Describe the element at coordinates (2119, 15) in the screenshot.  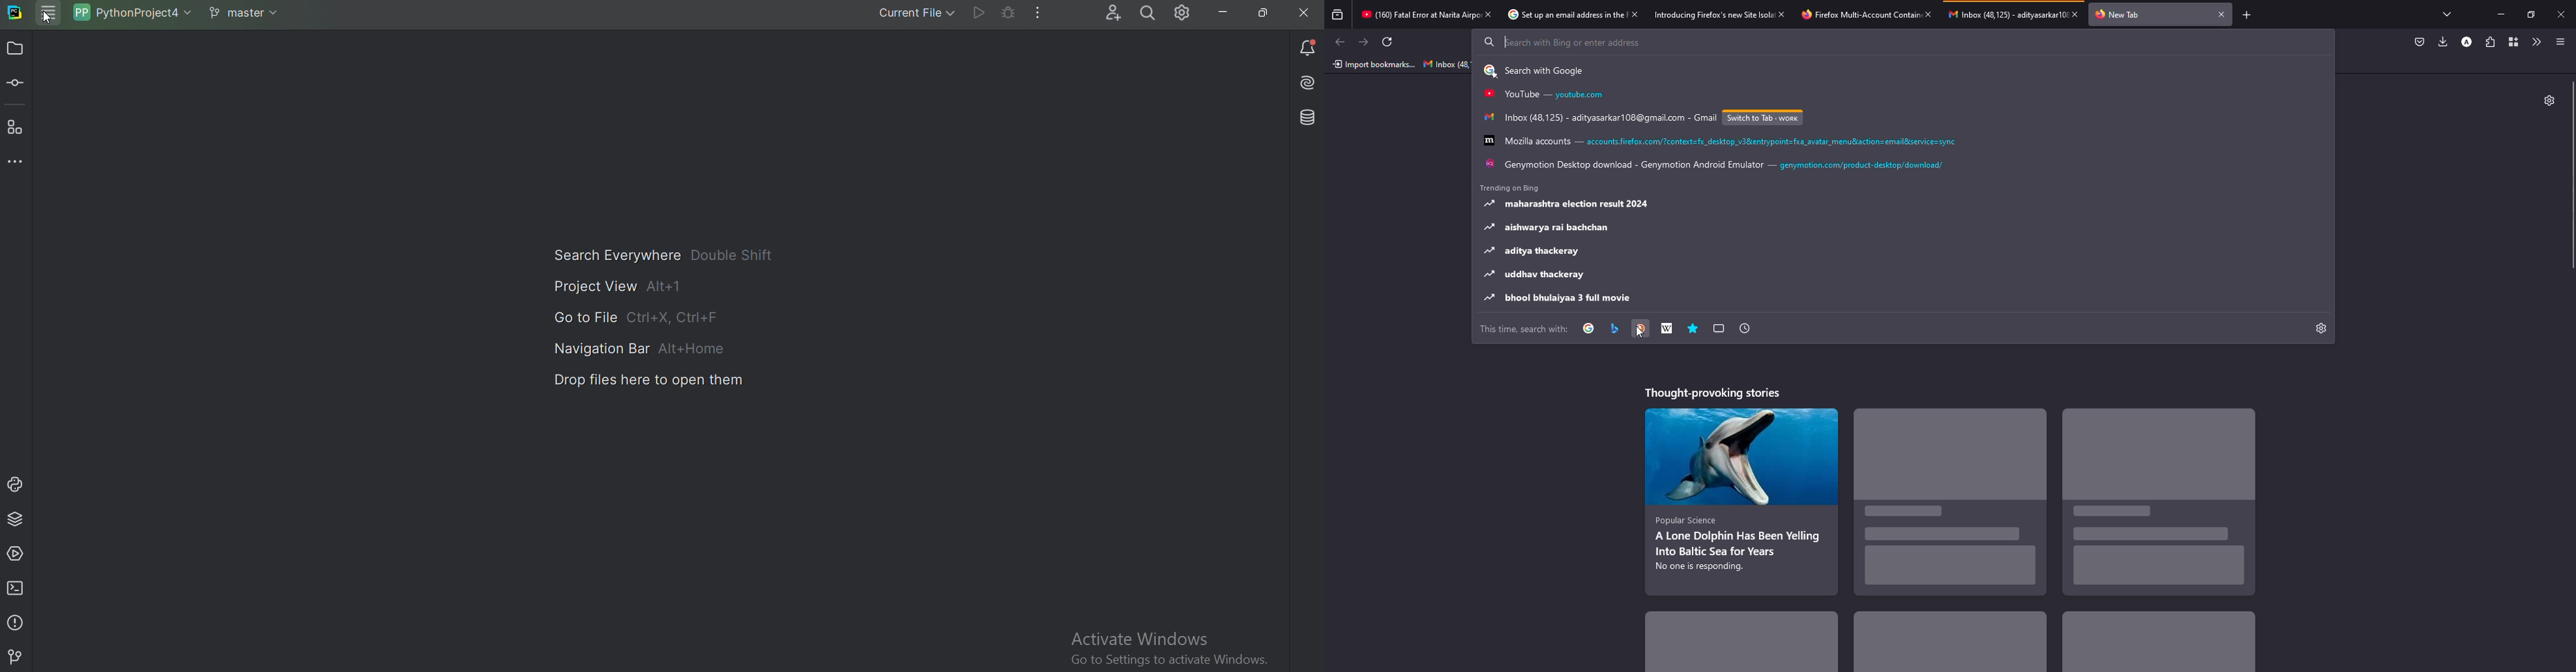
I see `tab` at that location.